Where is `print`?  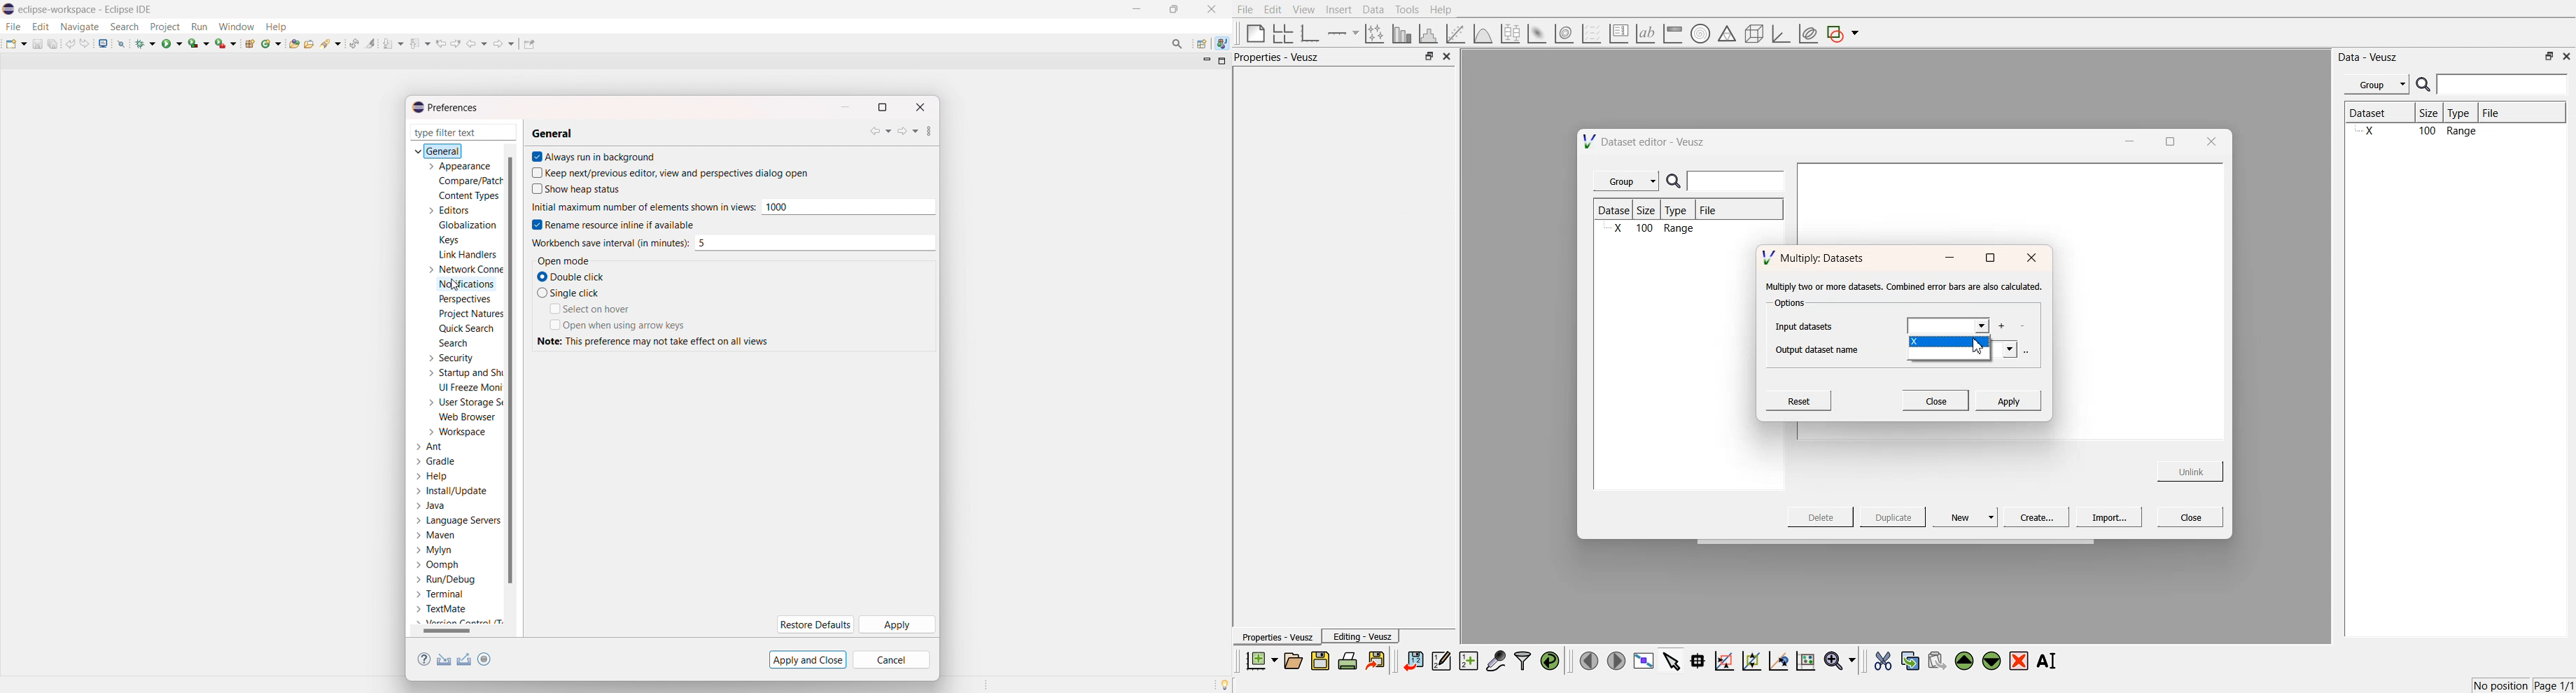
print is located at coordinates (1351, 660).